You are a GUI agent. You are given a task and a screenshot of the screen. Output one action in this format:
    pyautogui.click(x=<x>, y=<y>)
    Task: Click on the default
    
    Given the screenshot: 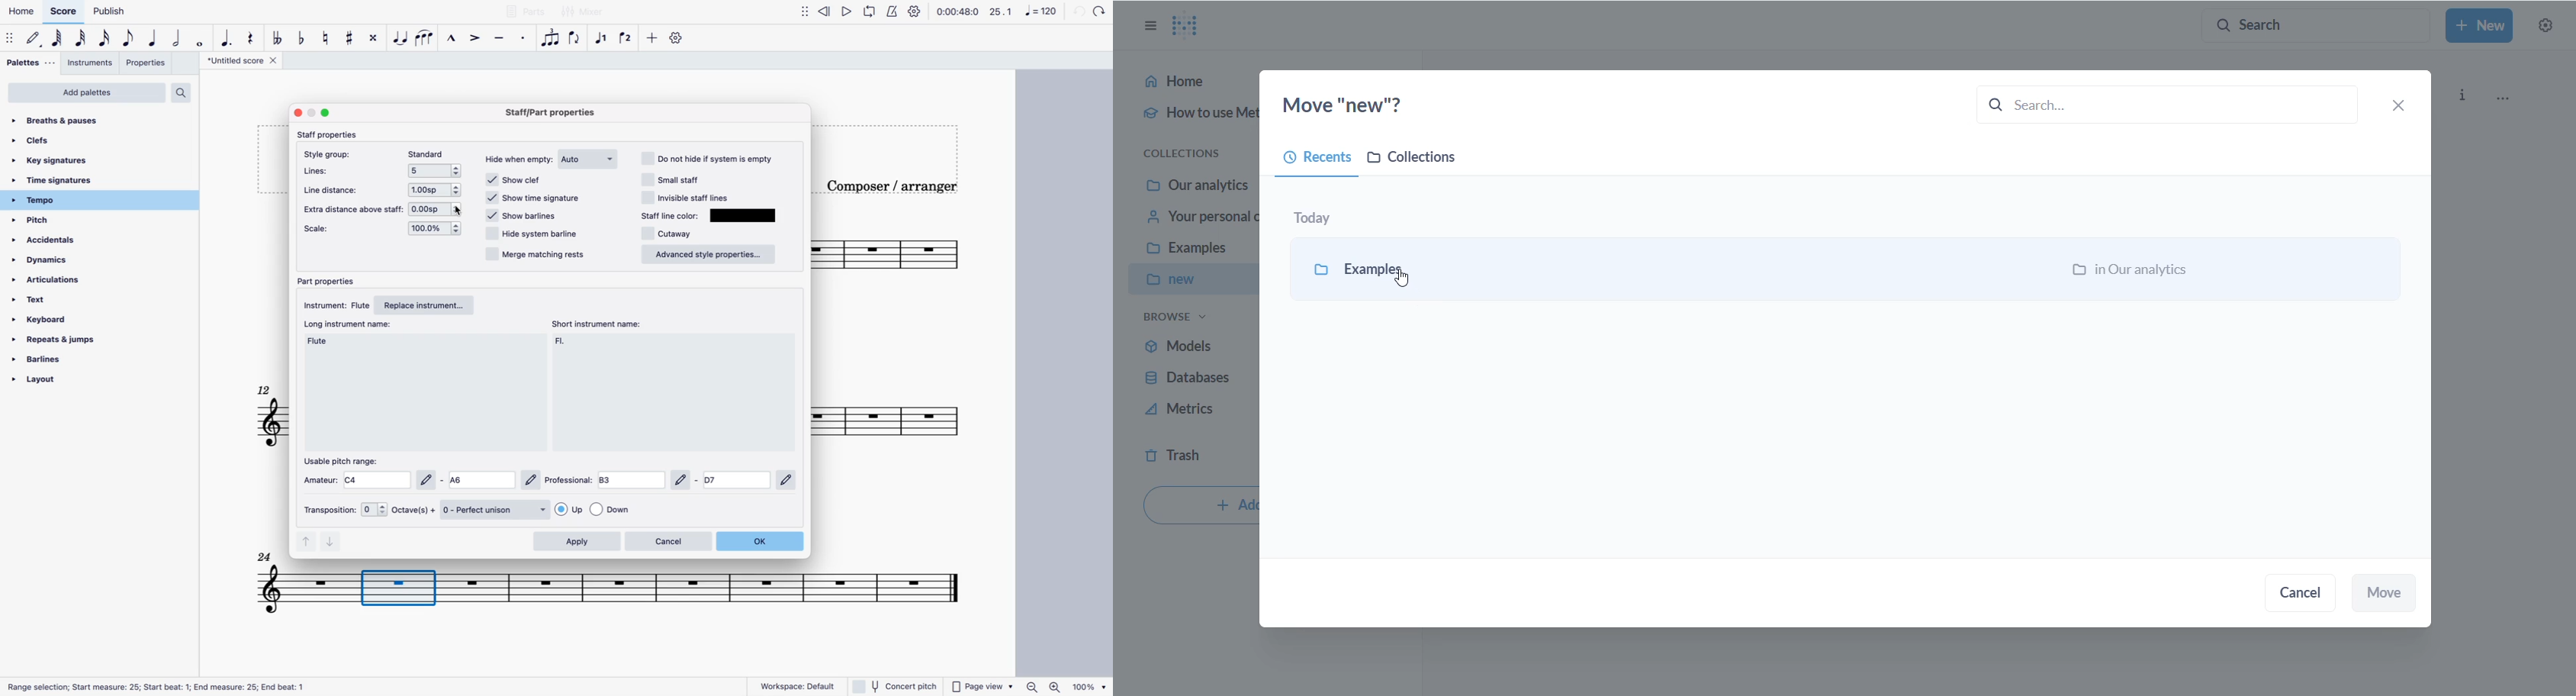 What is the action you would take?
    pyautogui.click(x=33, y=39)
    